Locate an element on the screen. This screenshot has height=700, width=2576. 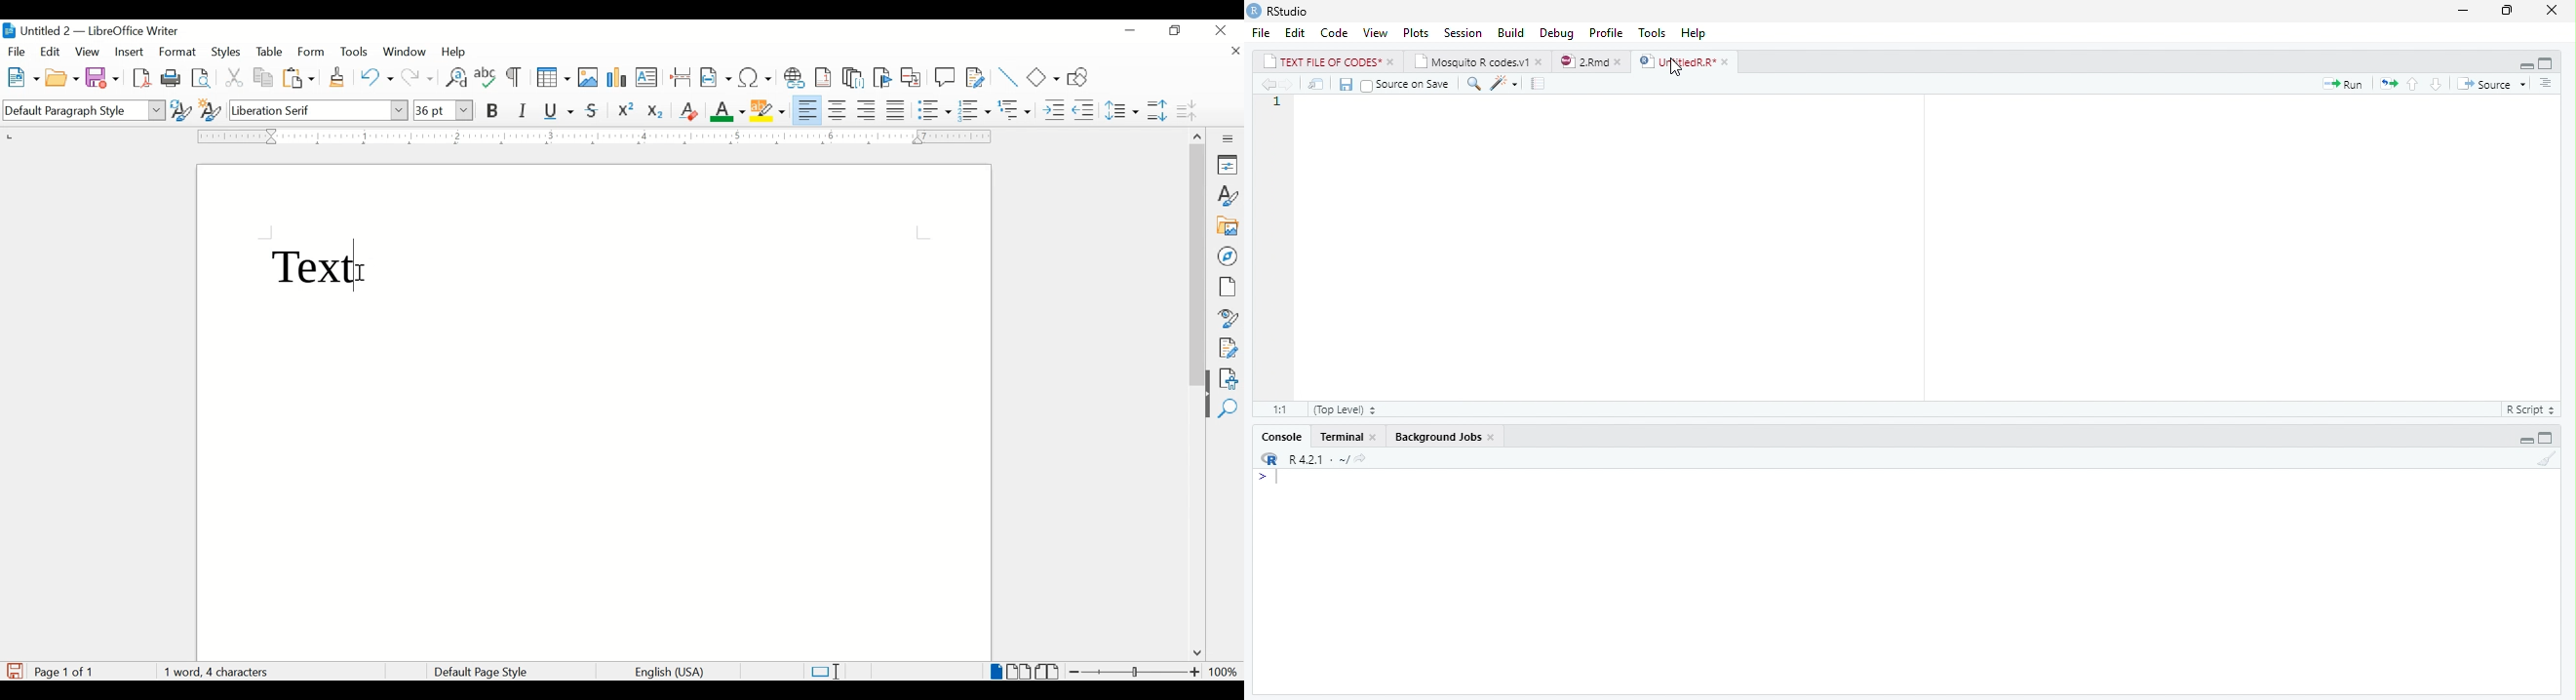
R 4.2.1 - ~/ is located at coordinates (1320, 458).